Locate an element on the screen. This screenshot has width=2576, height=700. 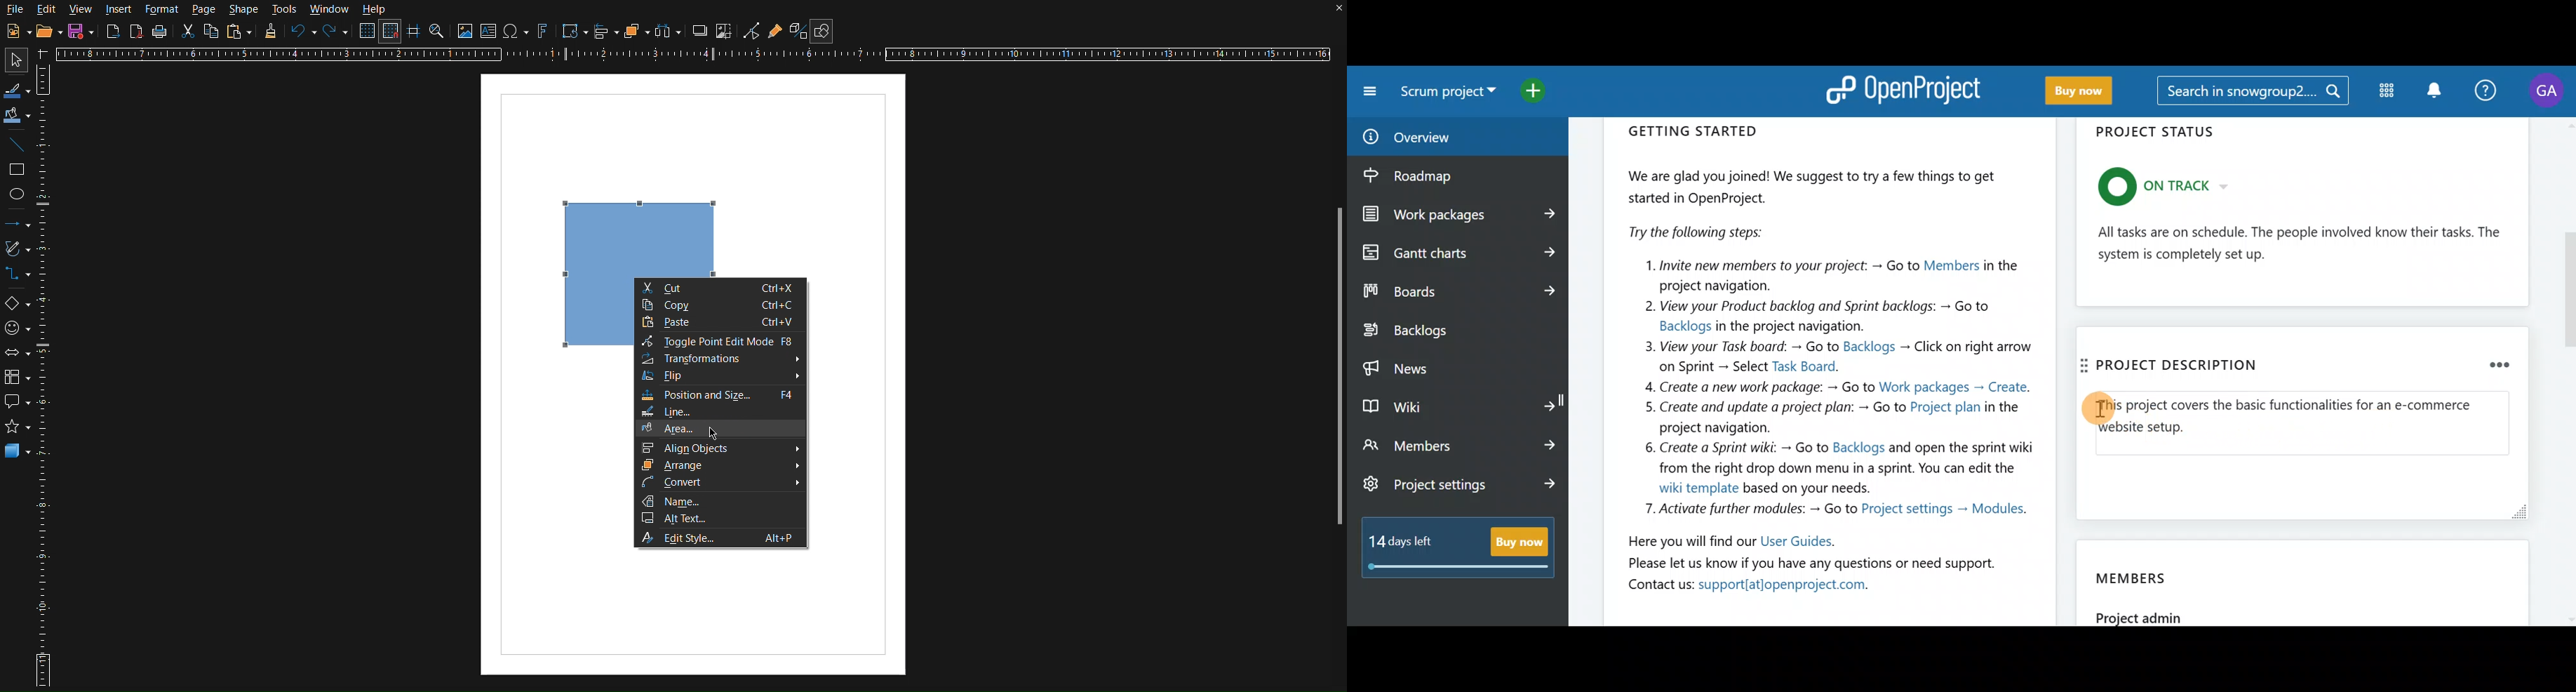
Lines and Arrows is located at coordinates (17, 224).